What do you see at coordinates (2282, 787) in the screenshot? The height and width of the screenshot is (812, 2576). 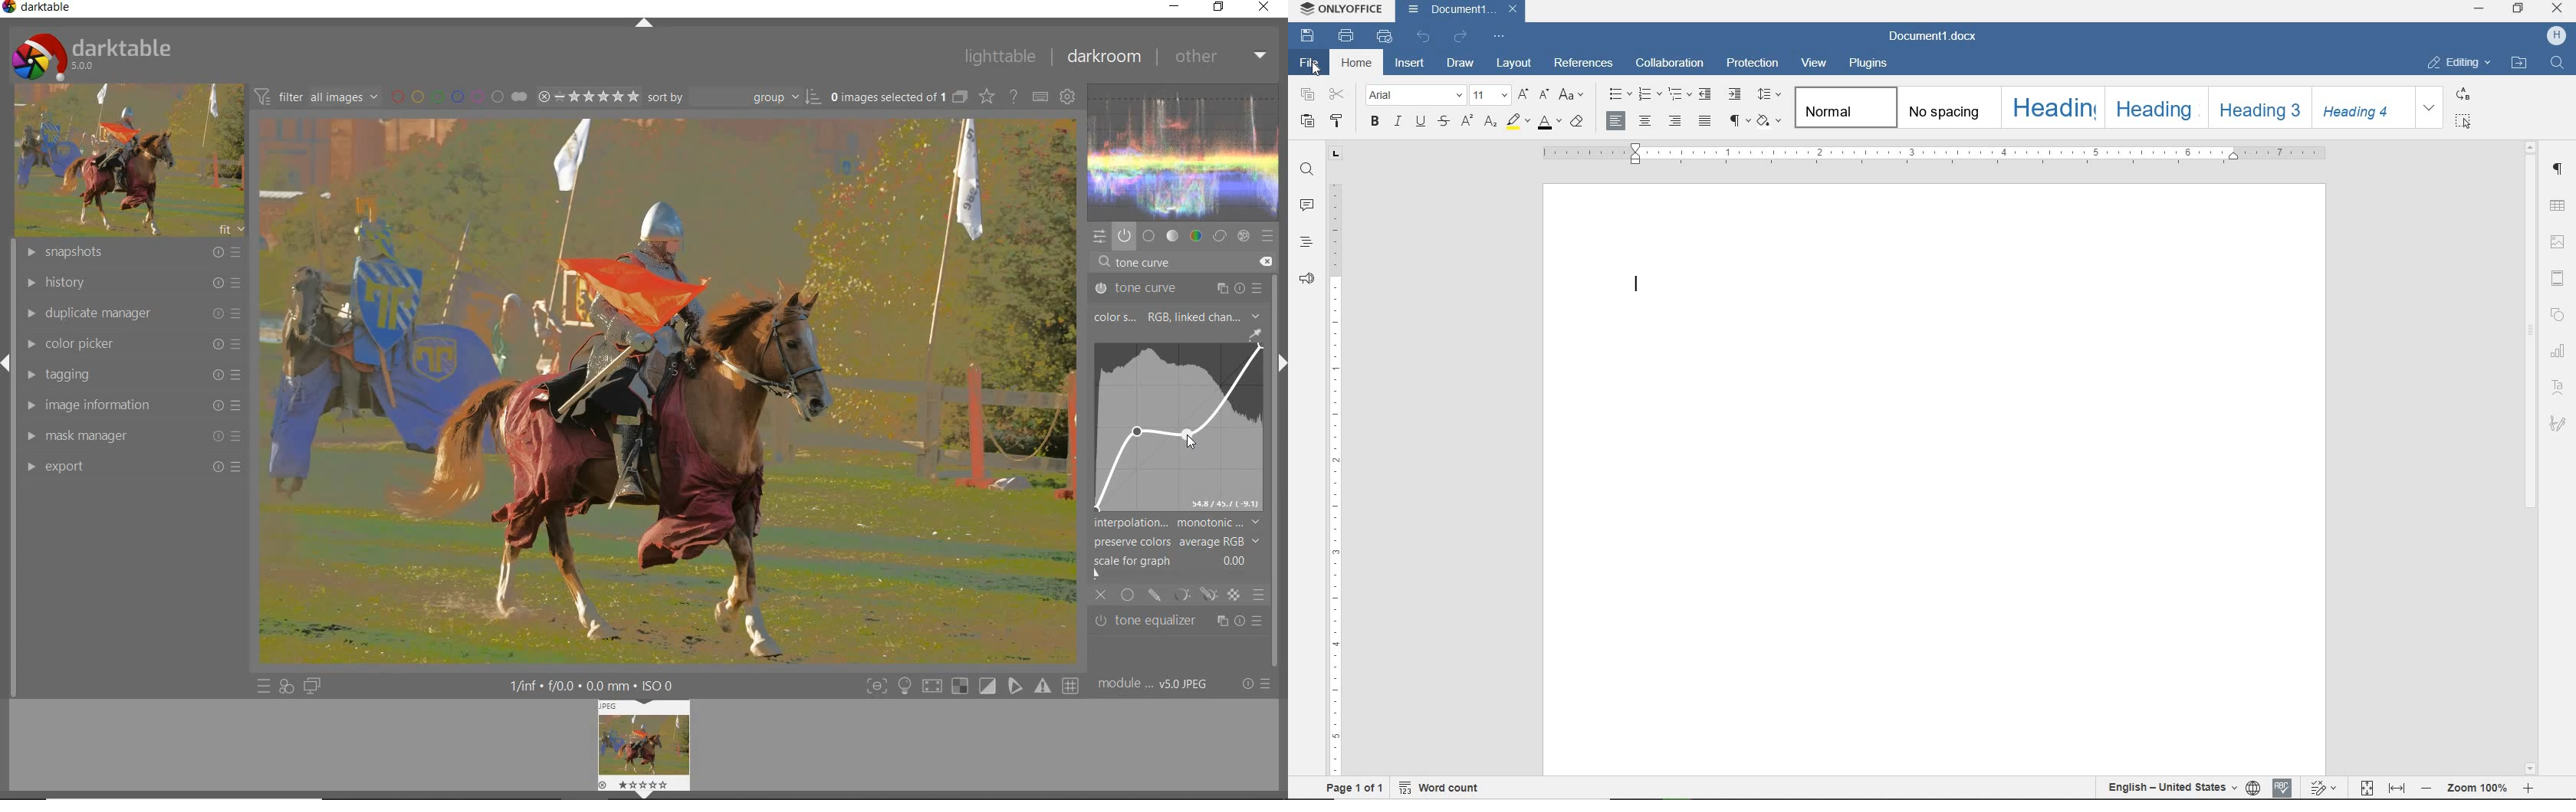 I see `spell checking` at bounding box center [2282, 787].